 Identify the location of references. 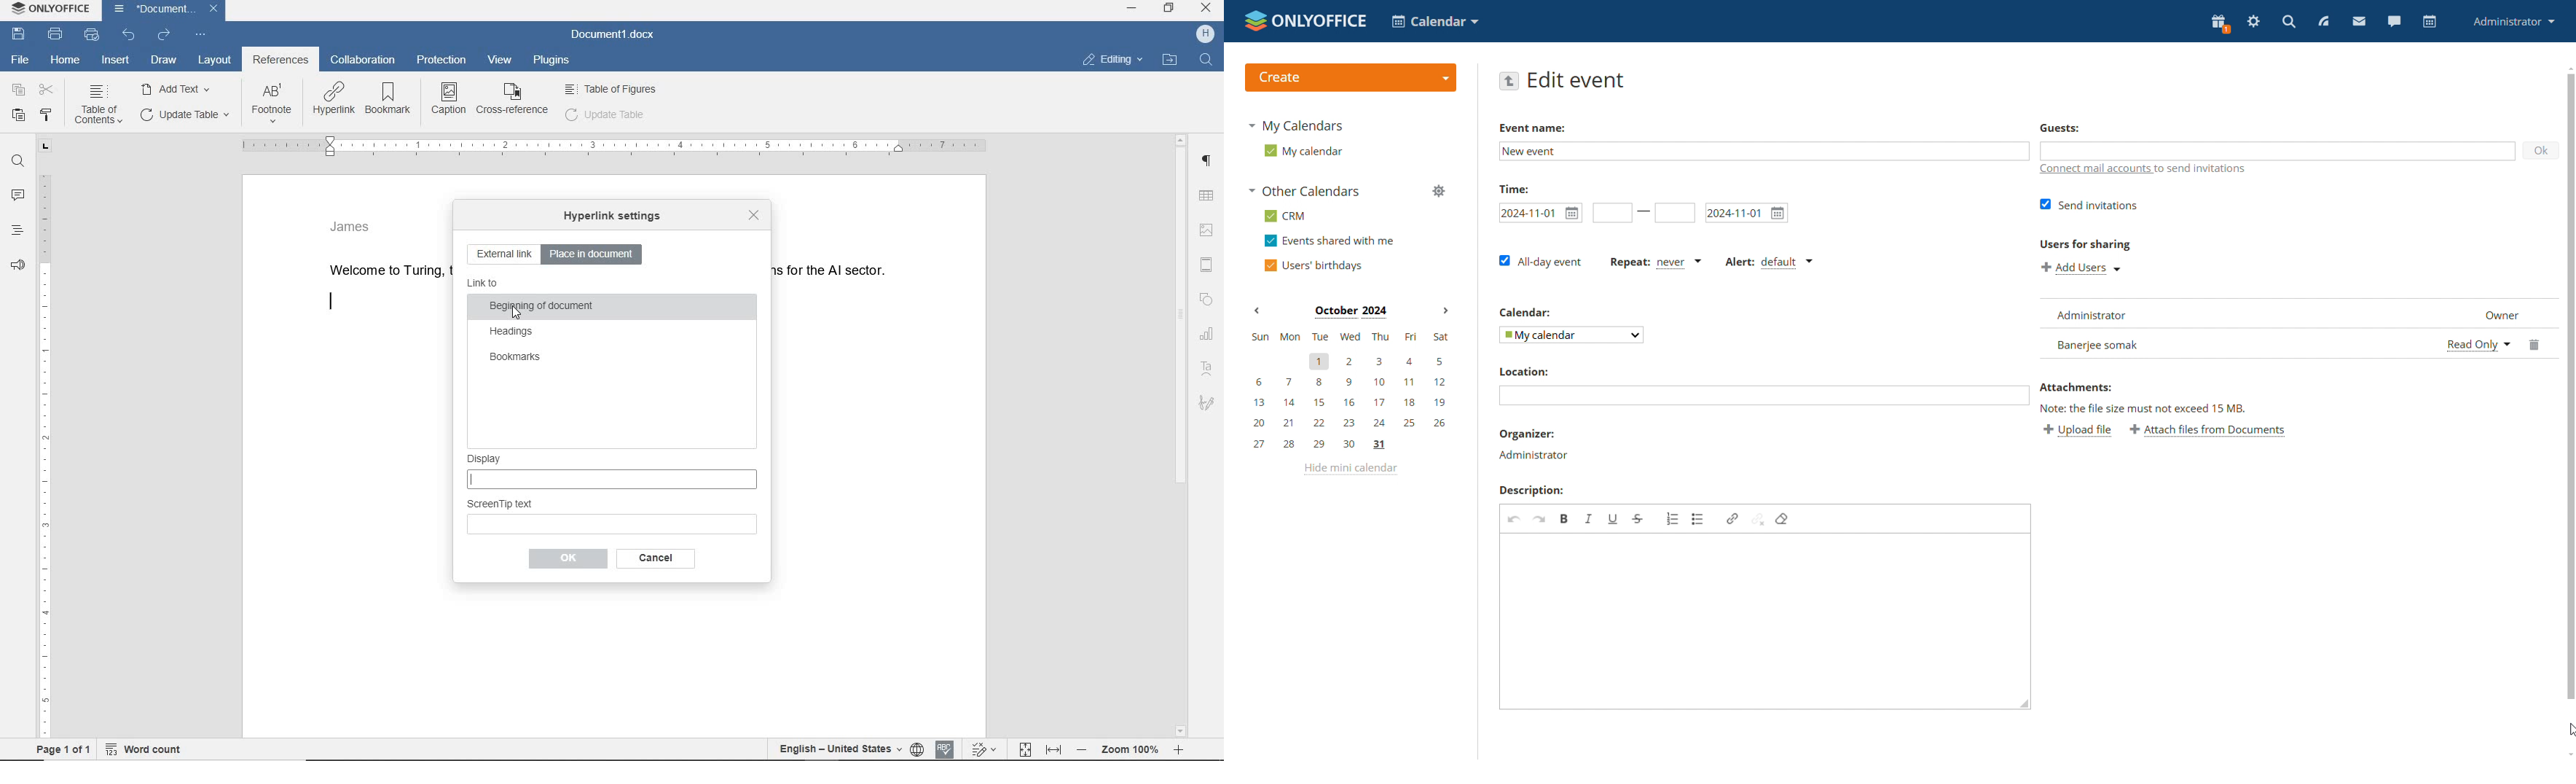
(280, 61).